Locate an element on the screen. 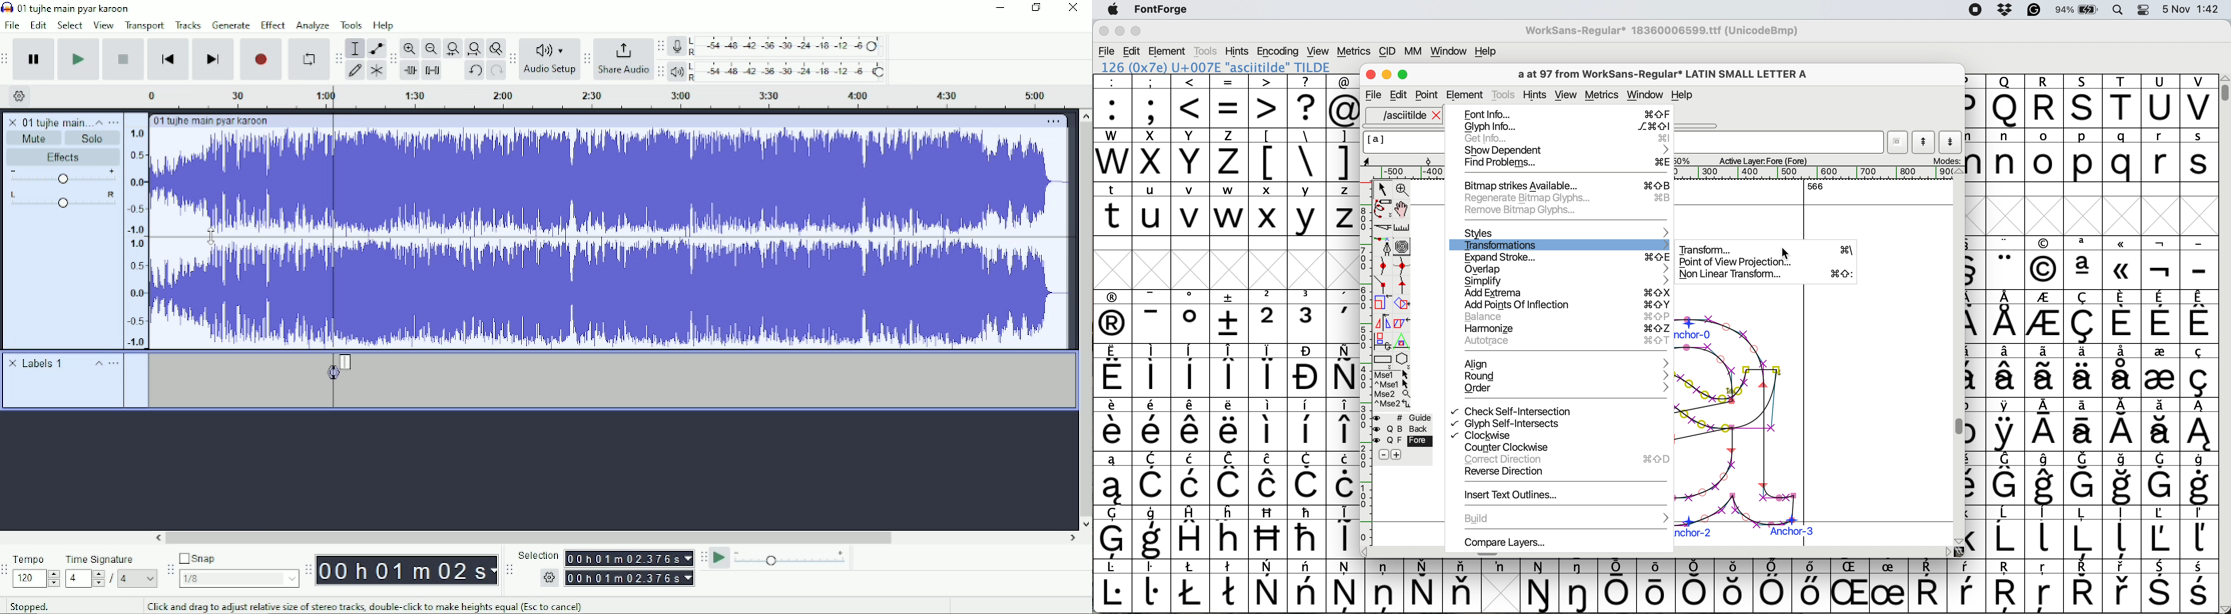 This screenshot has width=2240, height=616. star or polygon is located at coordinates (1403, 359).